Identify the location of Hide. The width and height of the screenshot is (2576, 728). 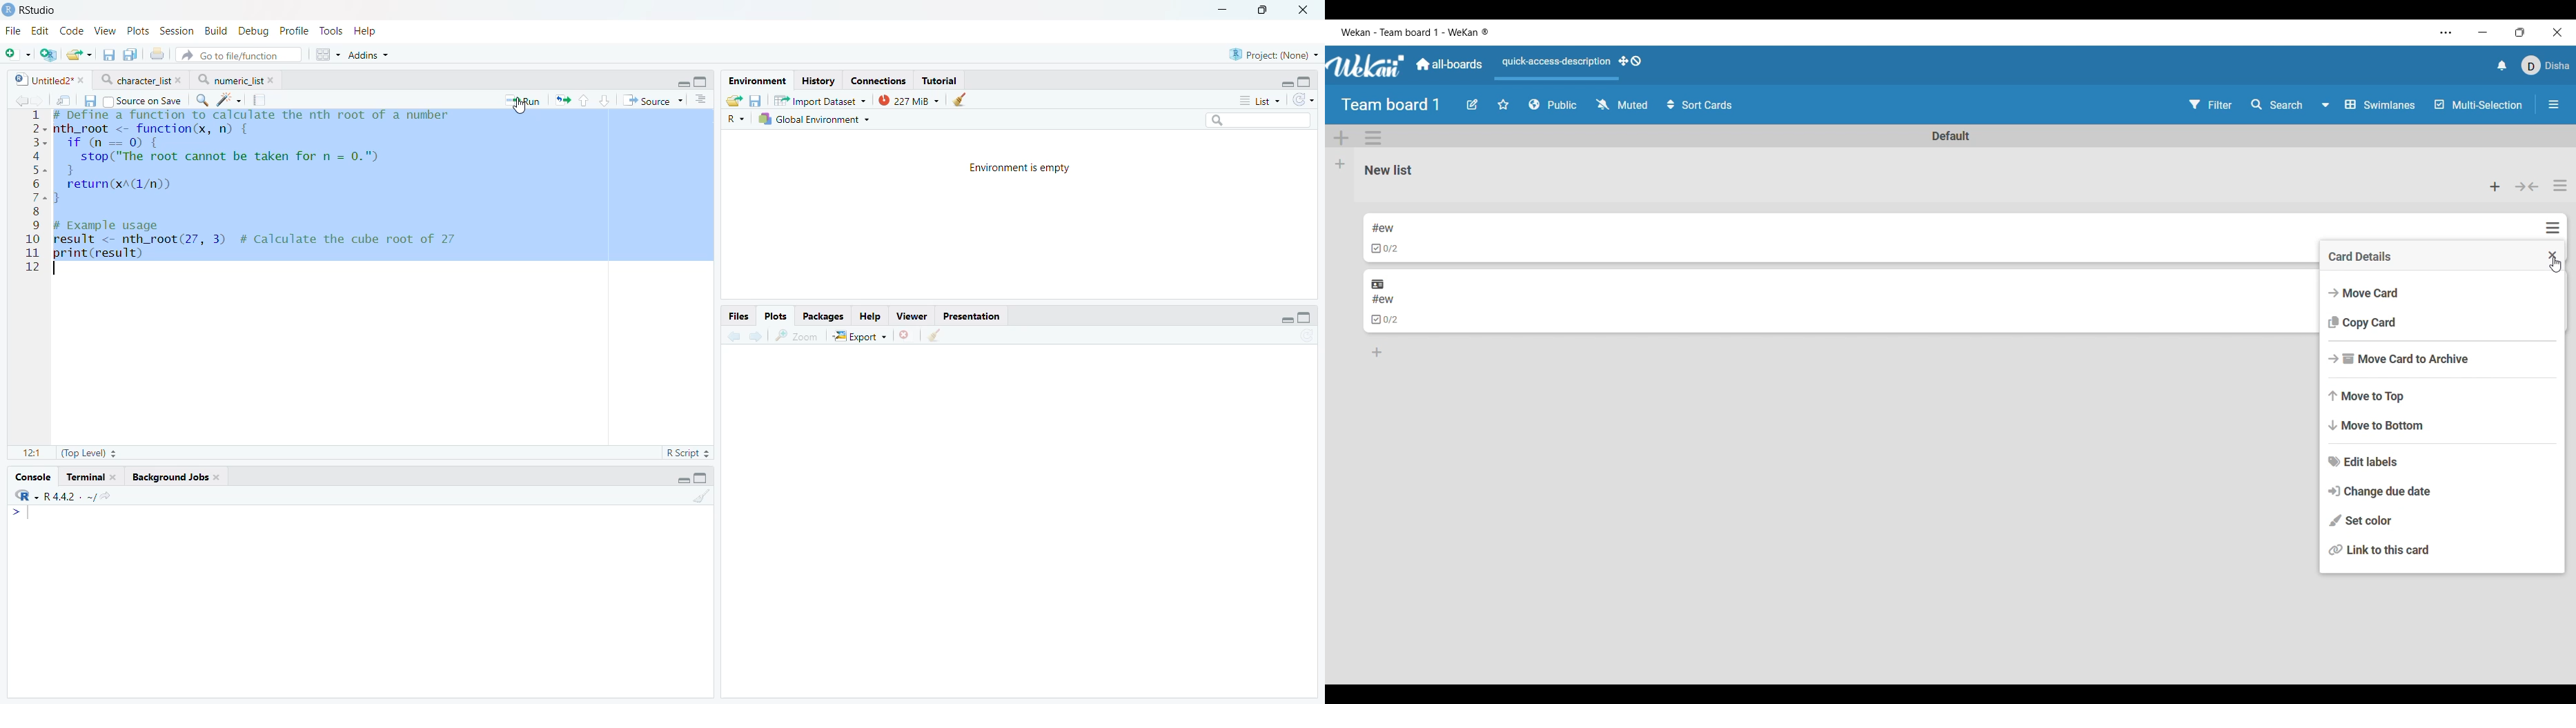
(1286, 82).